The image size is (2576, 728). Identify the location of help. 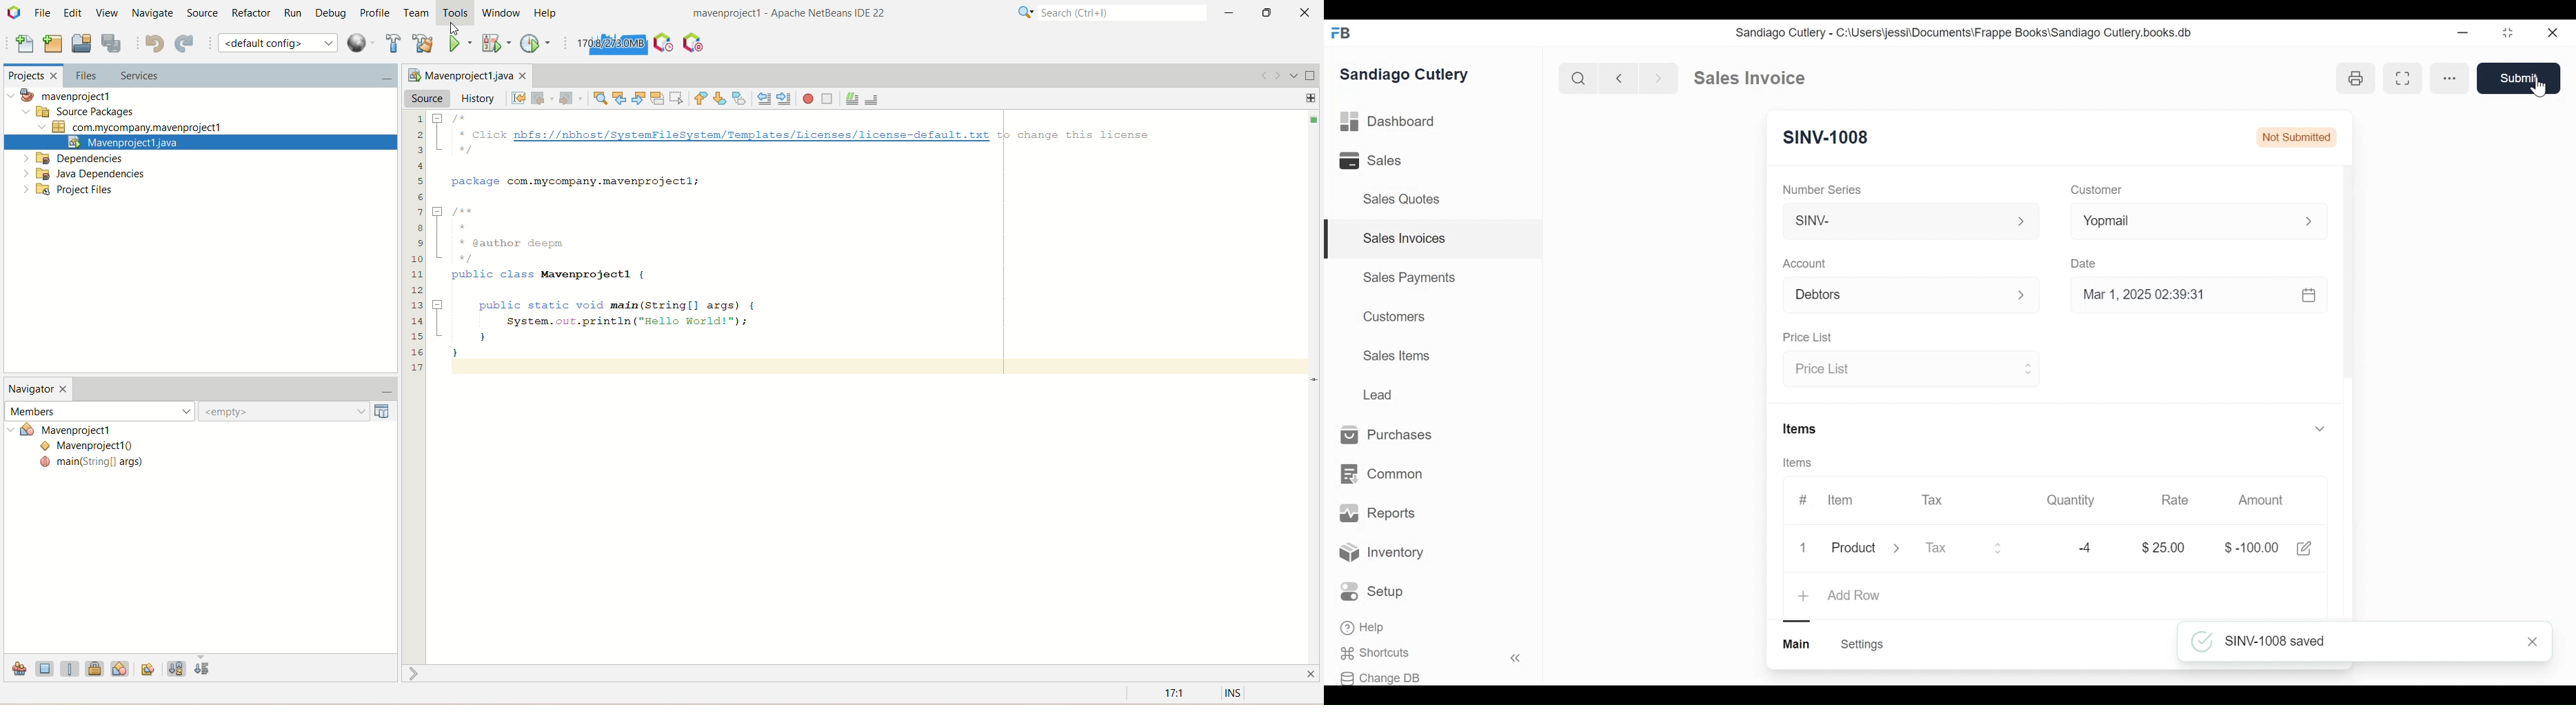
(549, 12).